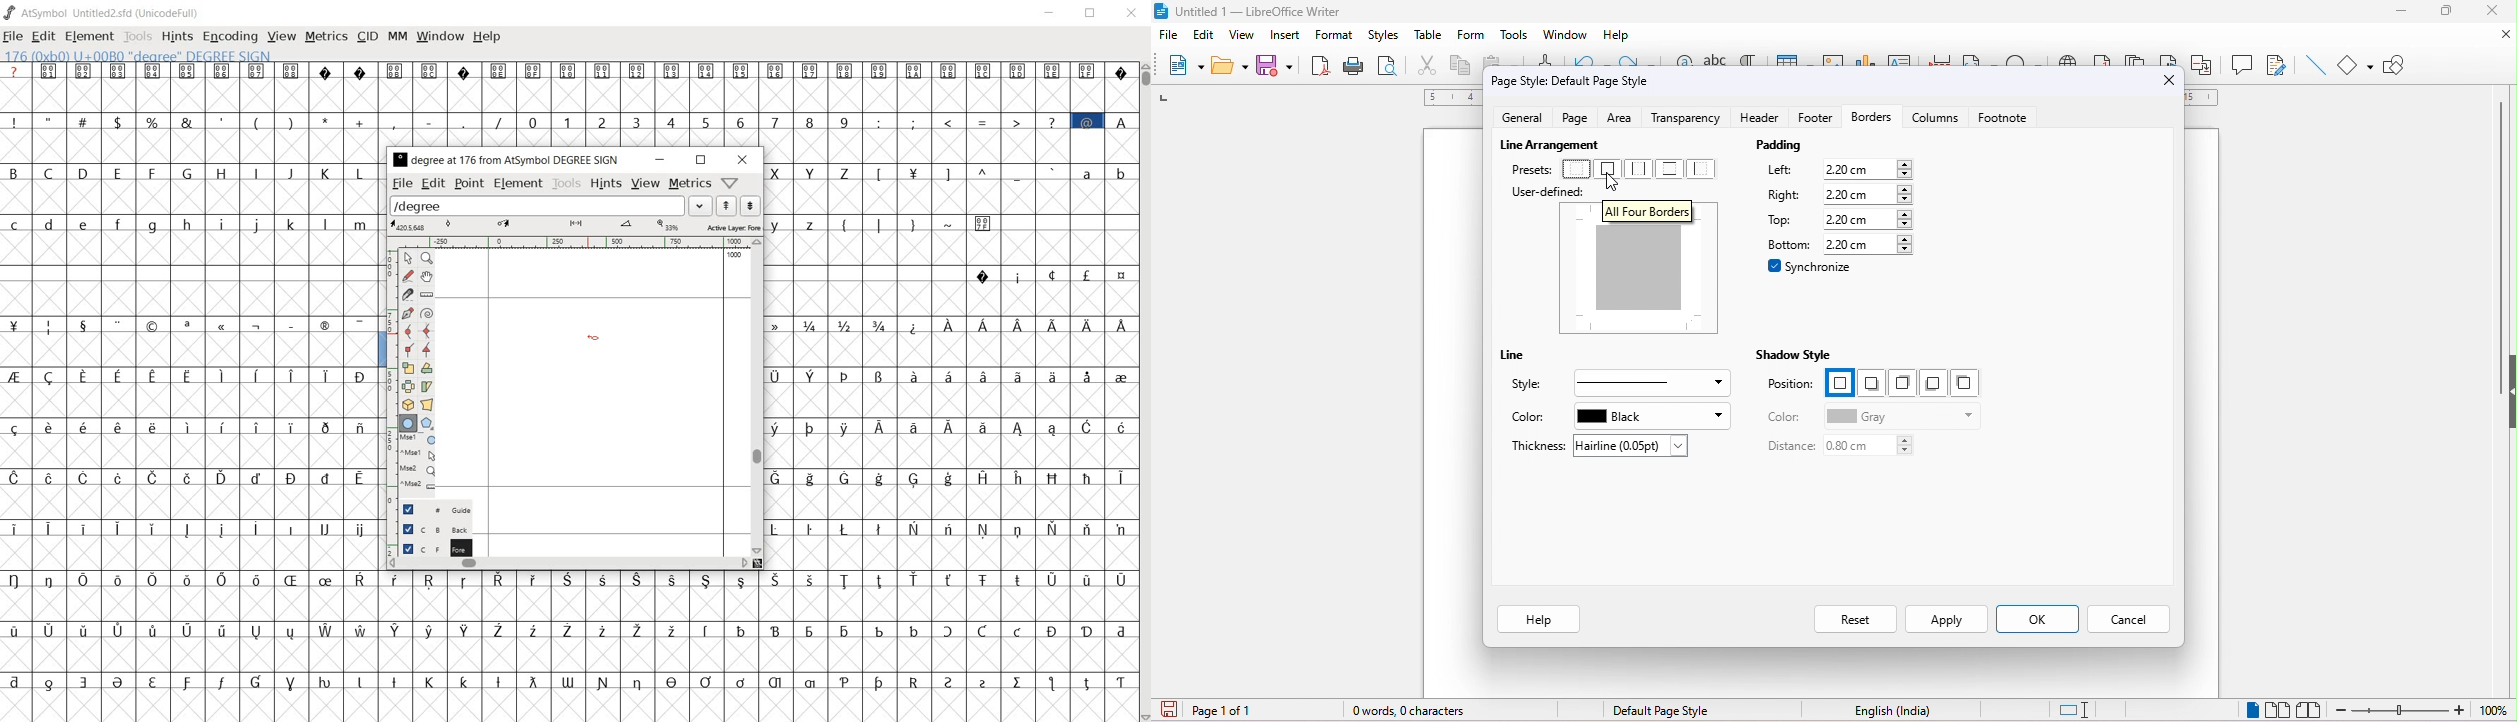  I want to click on transparency, so click(1688, 119).